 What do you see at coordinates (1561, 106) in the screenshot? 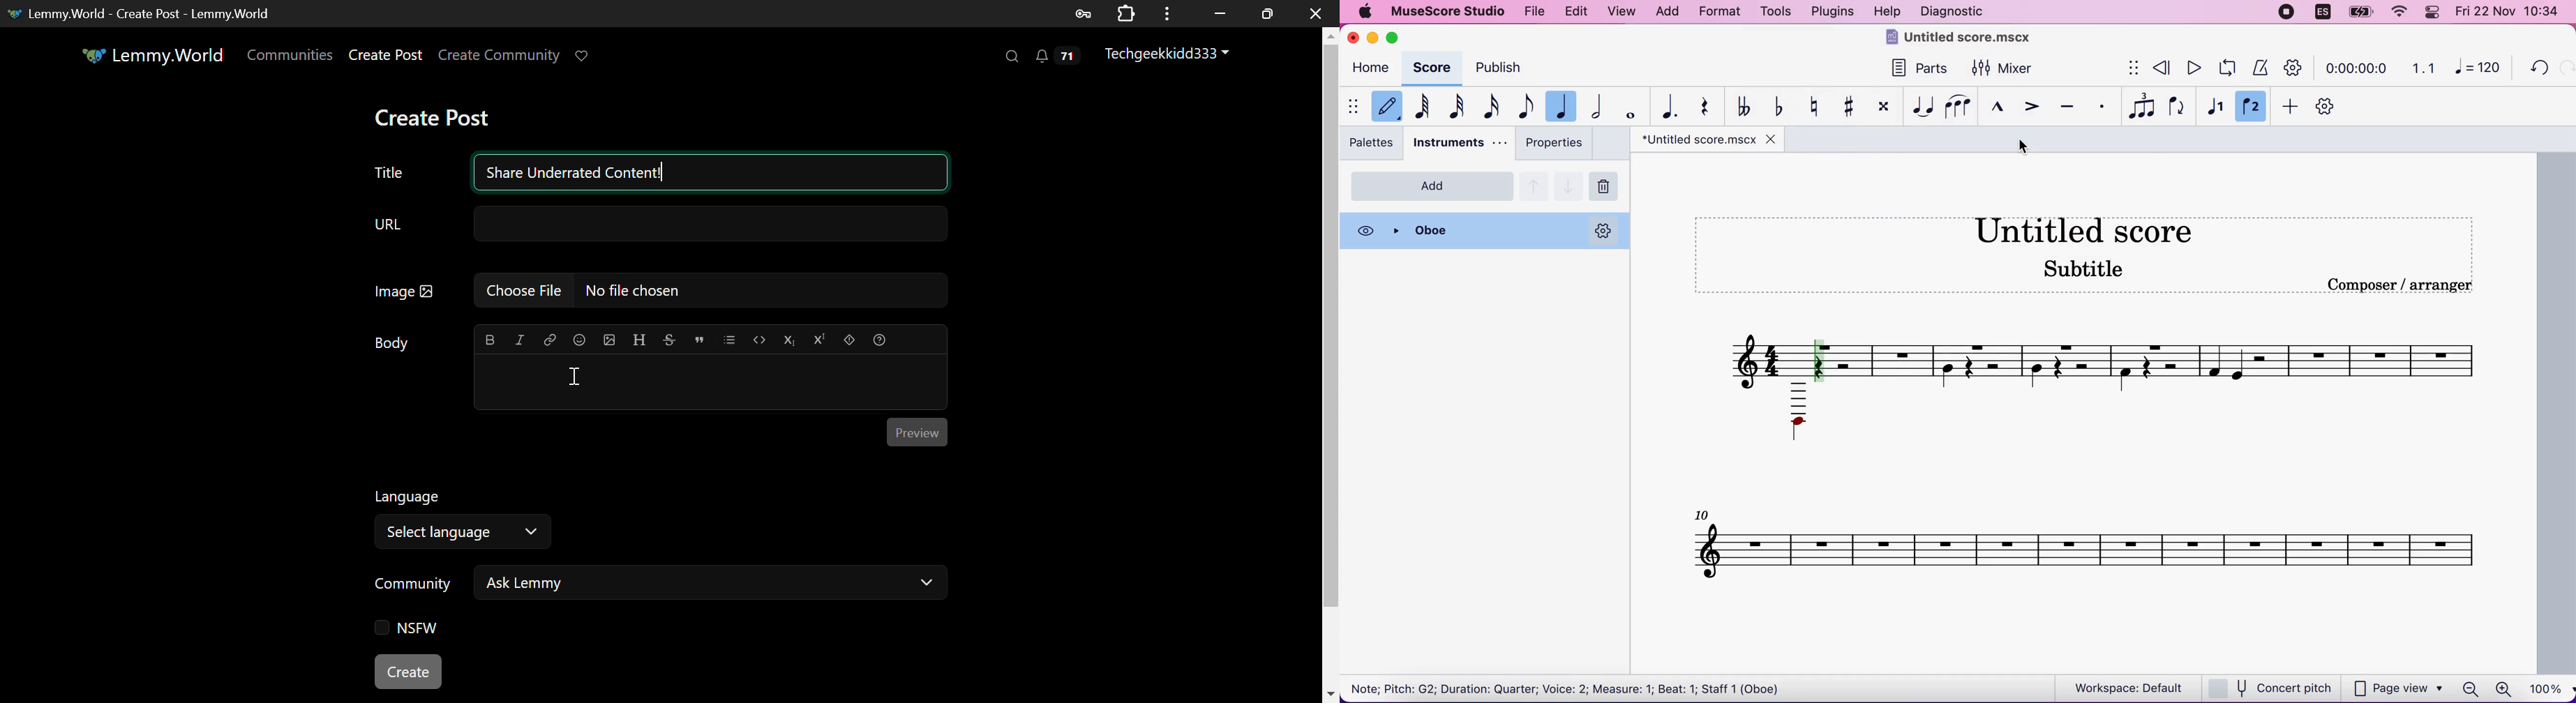
I see `quarter note` at bounding box center [1561, 106].